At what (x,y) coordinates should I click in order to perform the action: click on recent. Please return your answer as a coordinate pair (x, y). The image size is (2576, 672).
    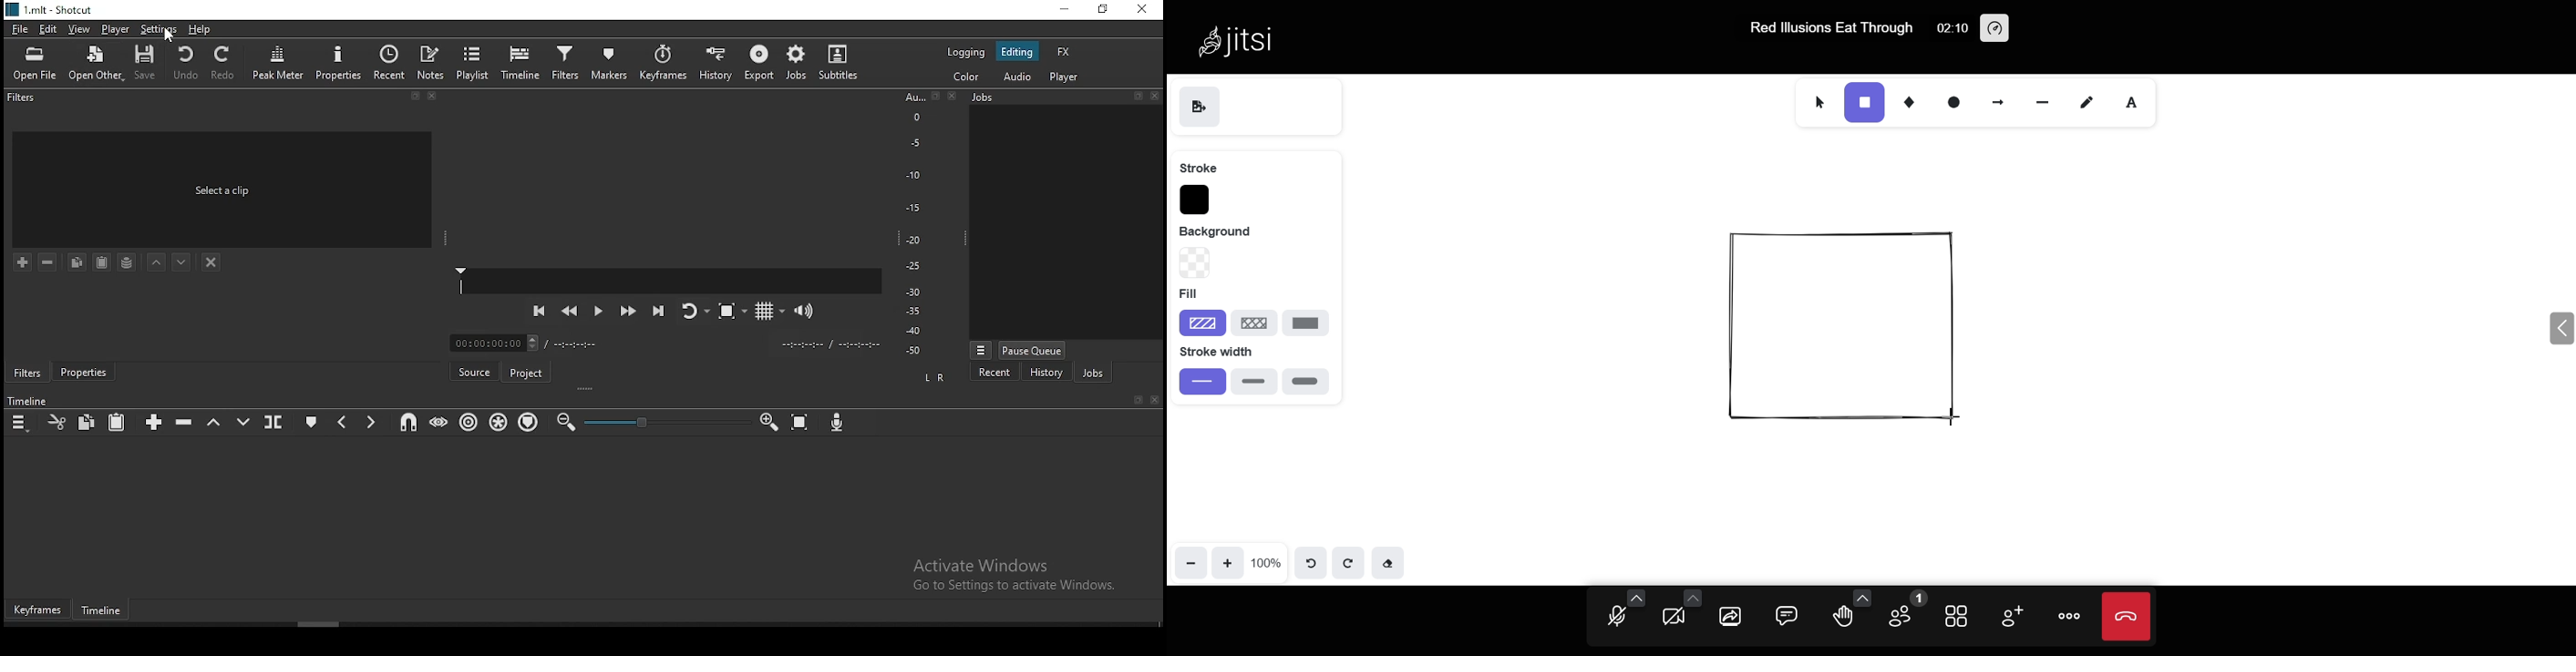
    Looking at the image, I should click on (994, 372).